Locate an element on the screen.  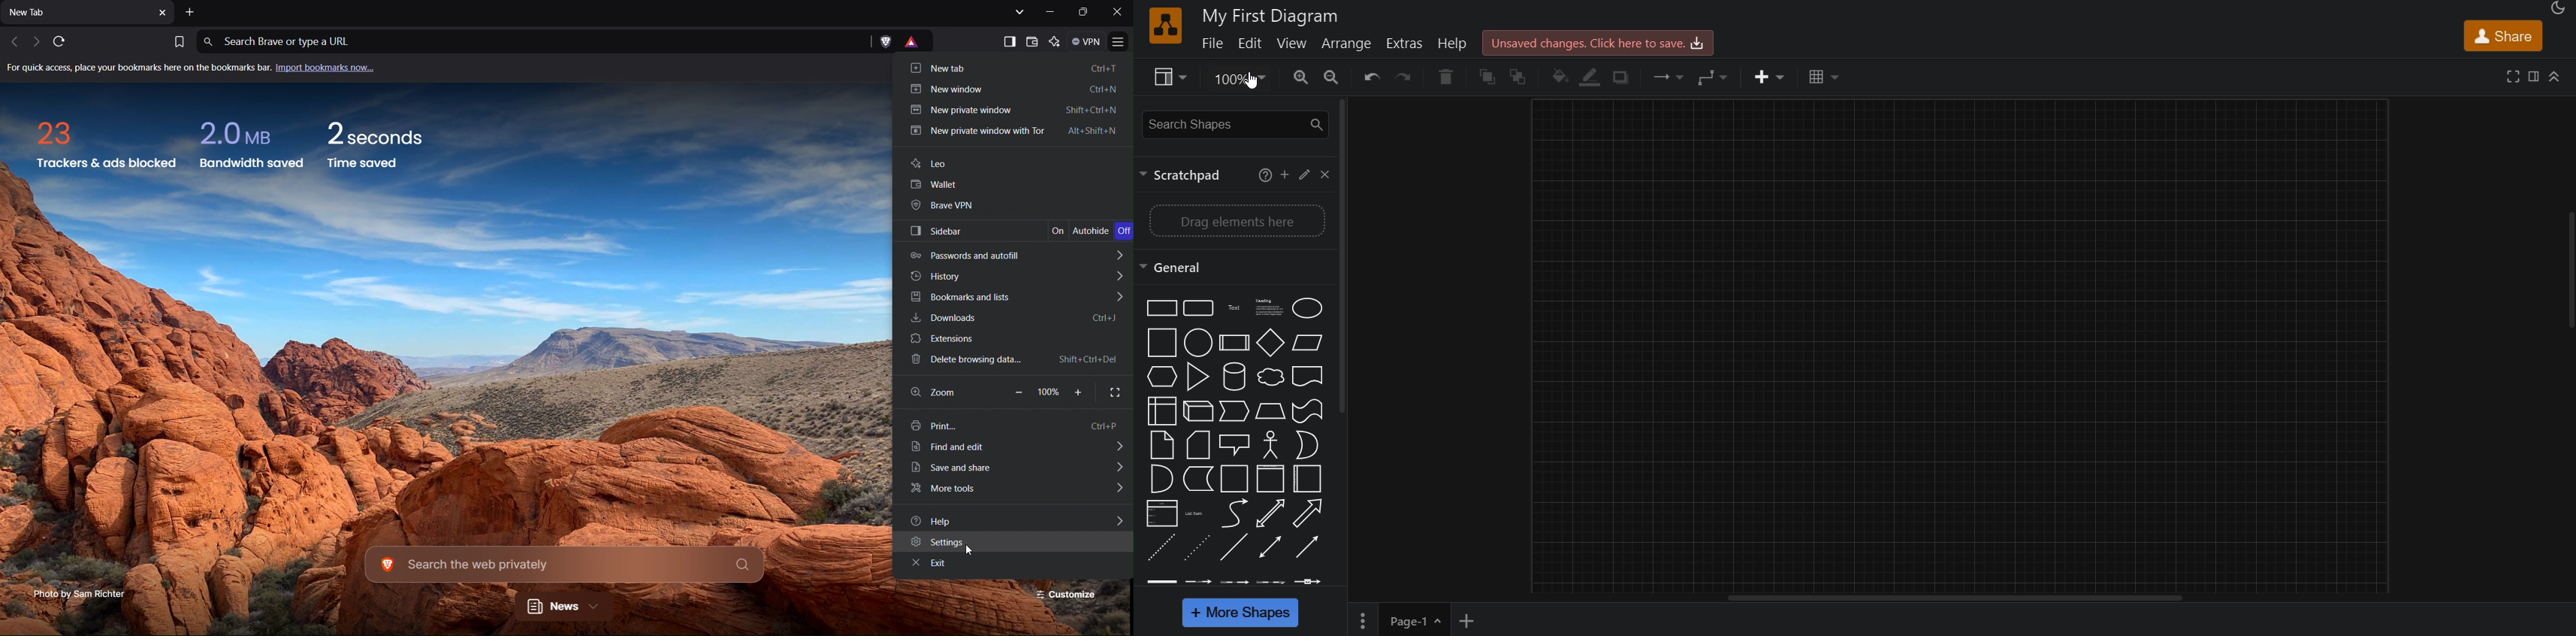
close is located at coordinates (1327, 174).